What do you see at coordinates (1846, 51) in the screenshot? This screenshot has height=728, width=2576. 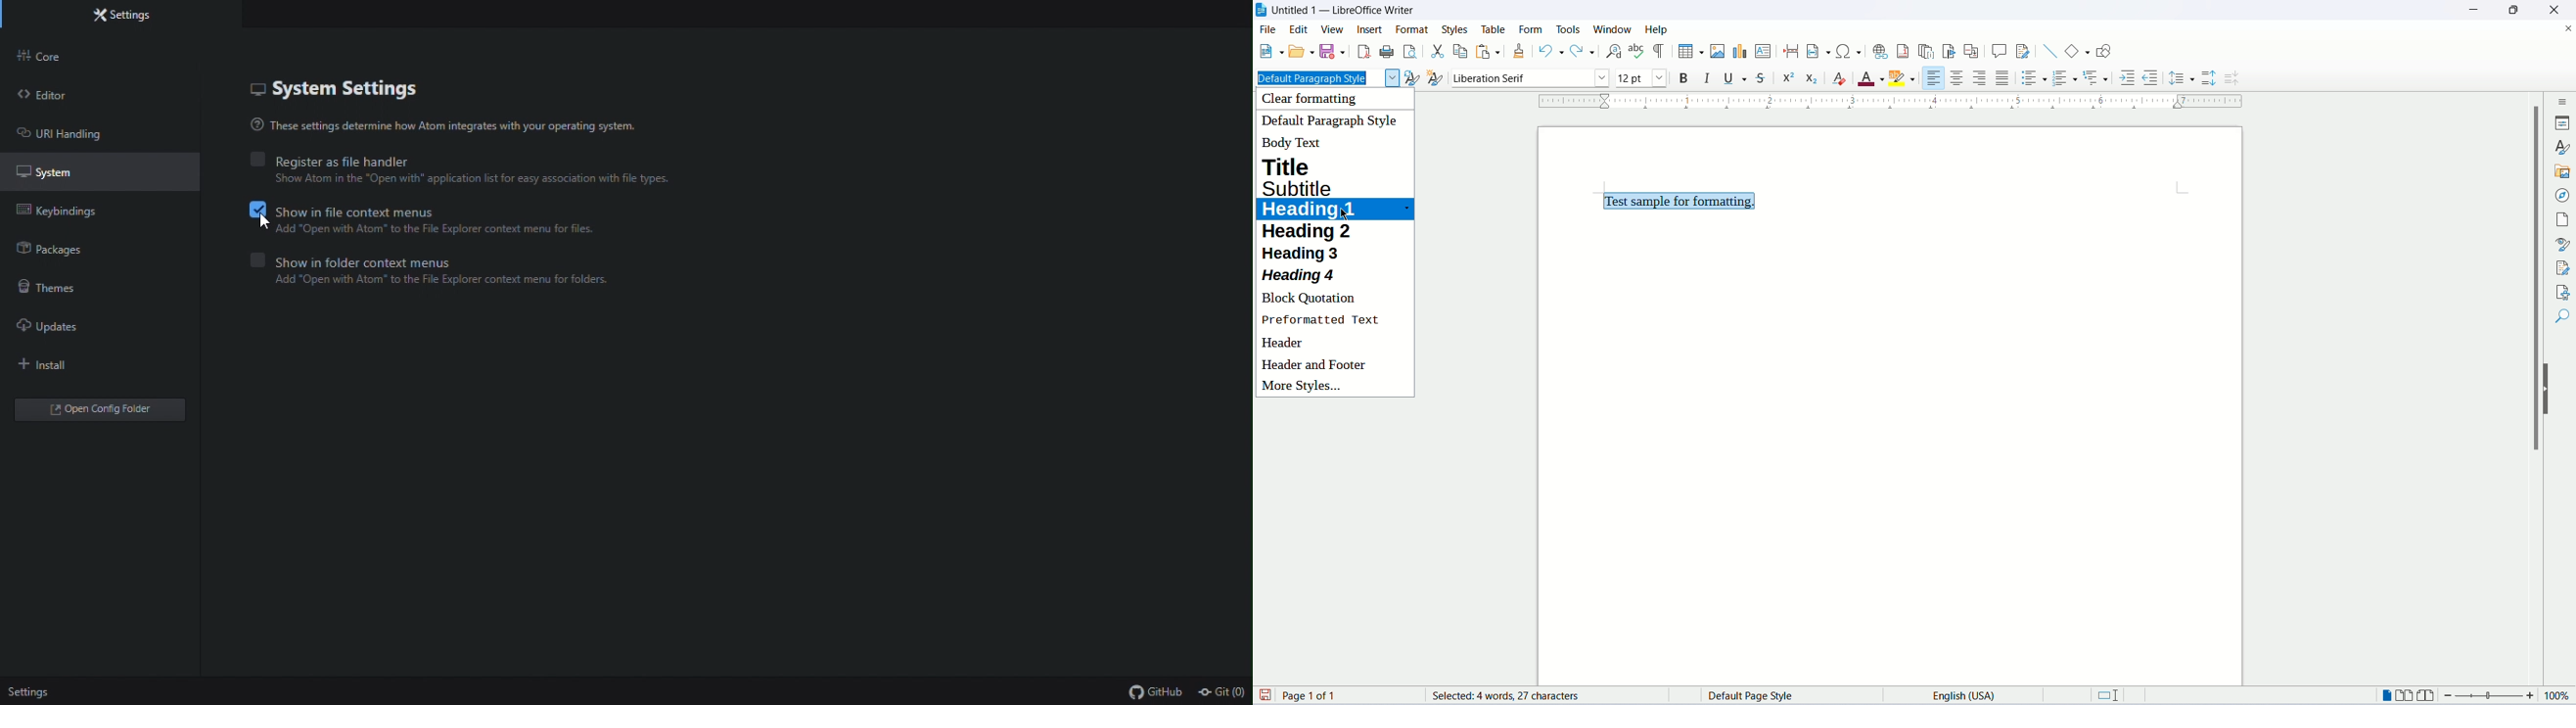 I see `insert special character` at bounding box center [1846, 51].